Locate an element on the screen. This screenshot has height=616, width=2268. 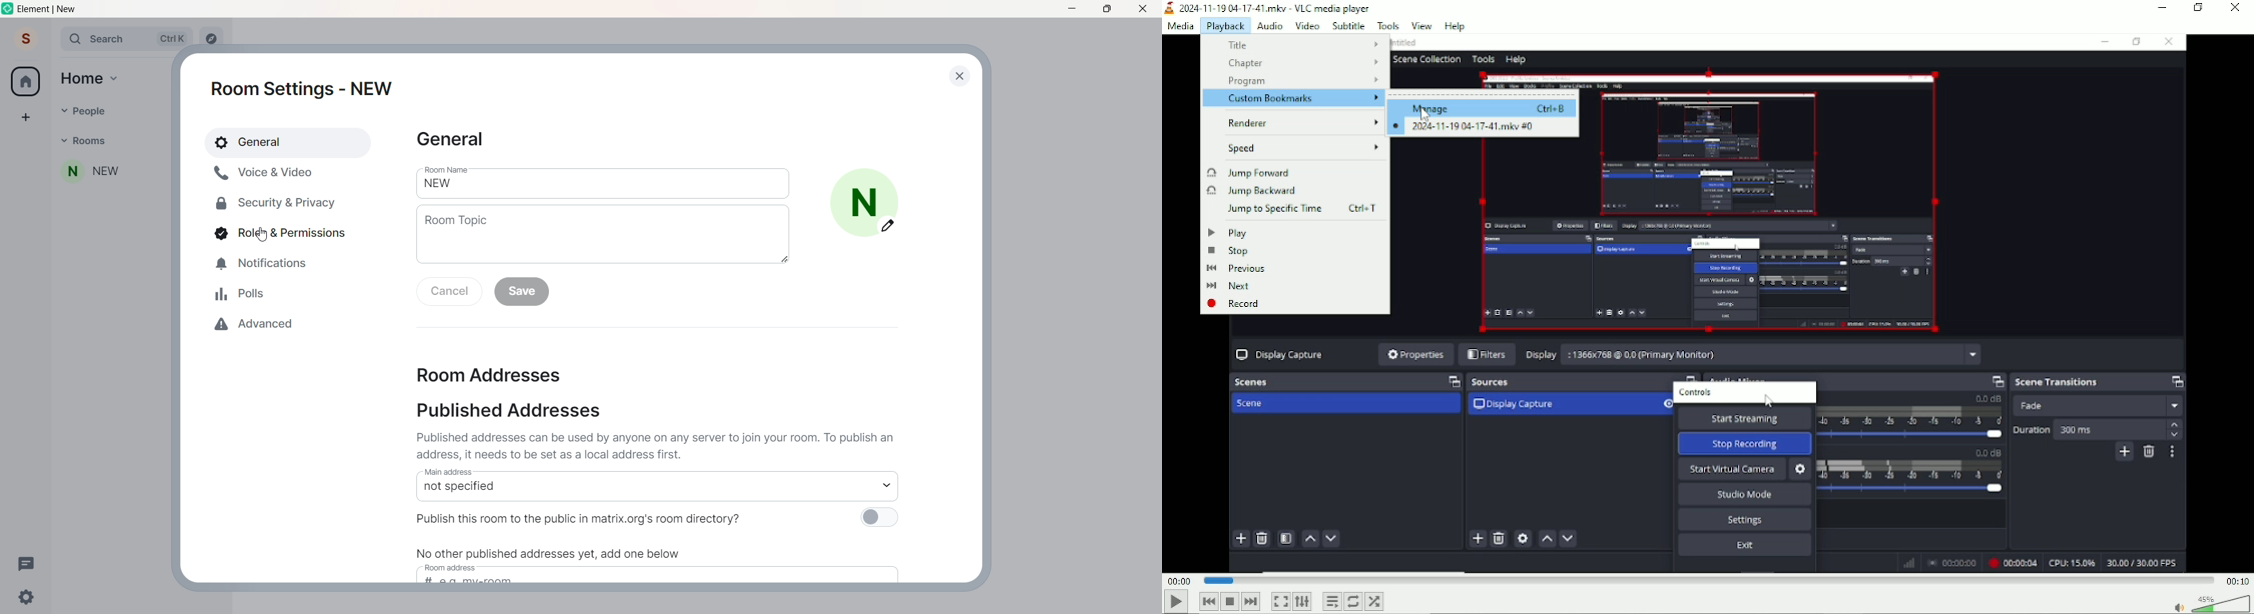
main address dropdown is located at coordinates (894, 484).